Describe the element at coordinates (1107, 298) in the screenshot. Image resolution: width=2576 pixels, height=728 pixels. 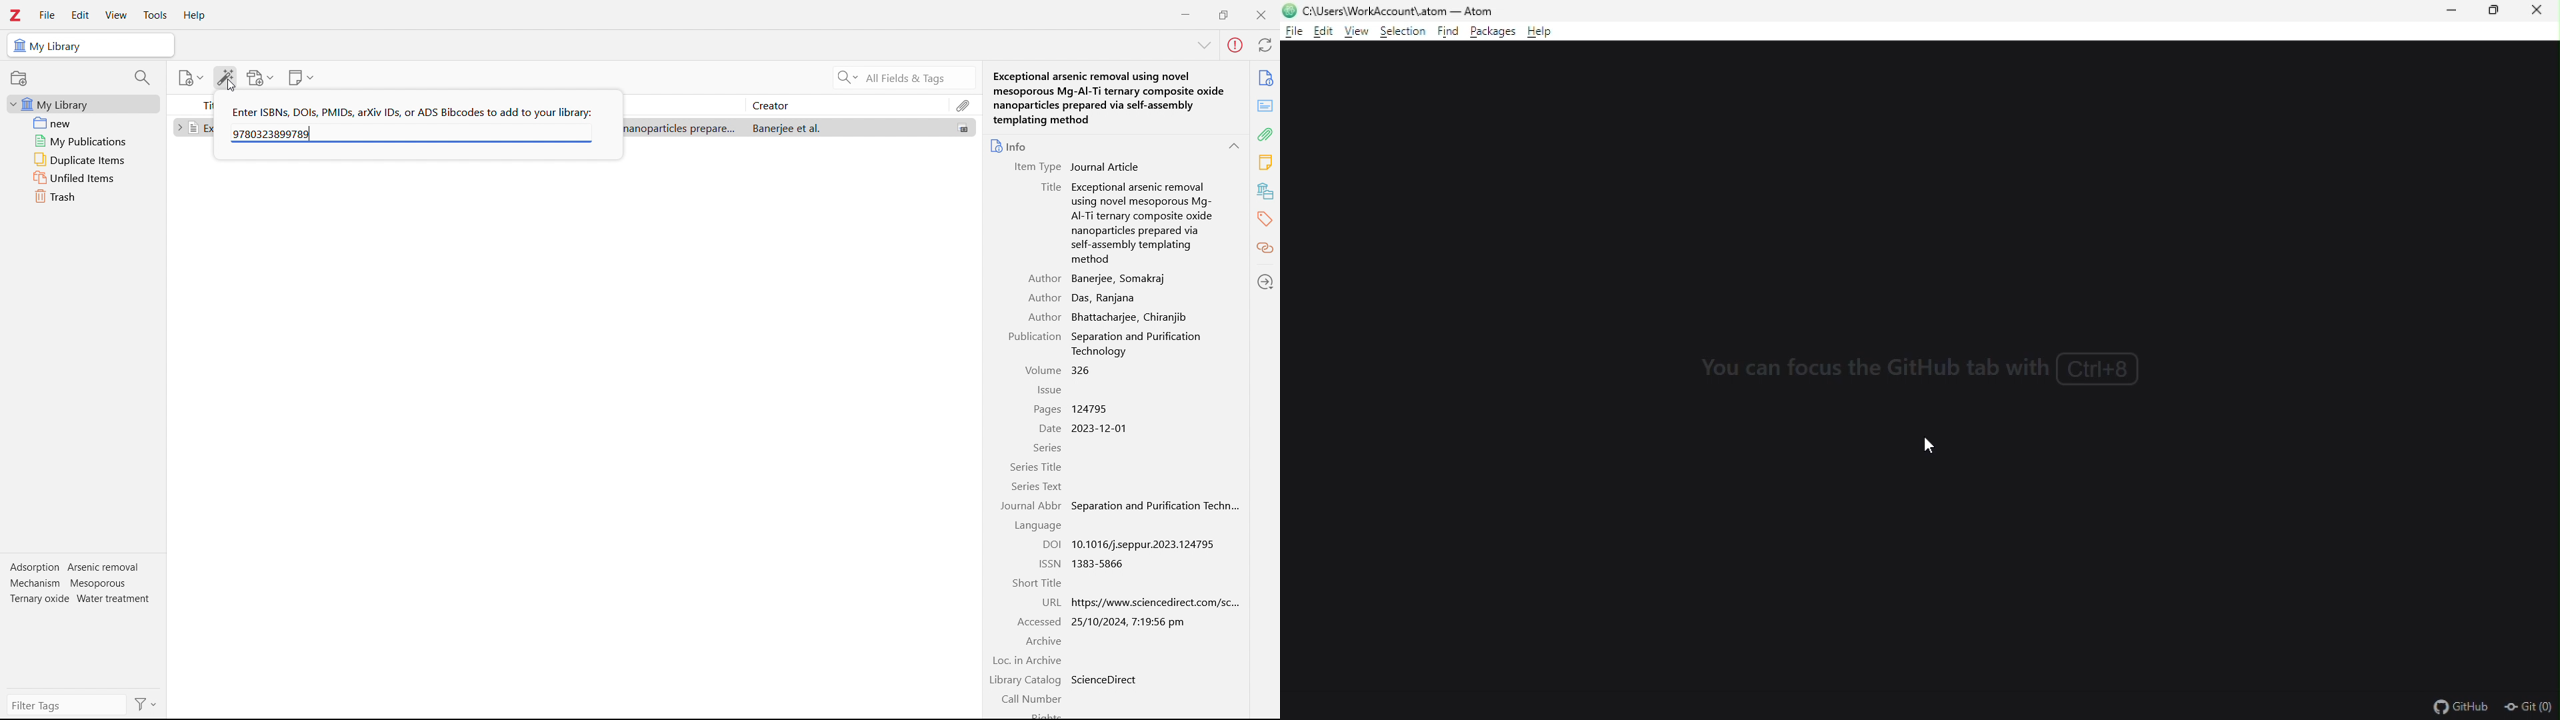
I see `Das, Ranjana` at that location.